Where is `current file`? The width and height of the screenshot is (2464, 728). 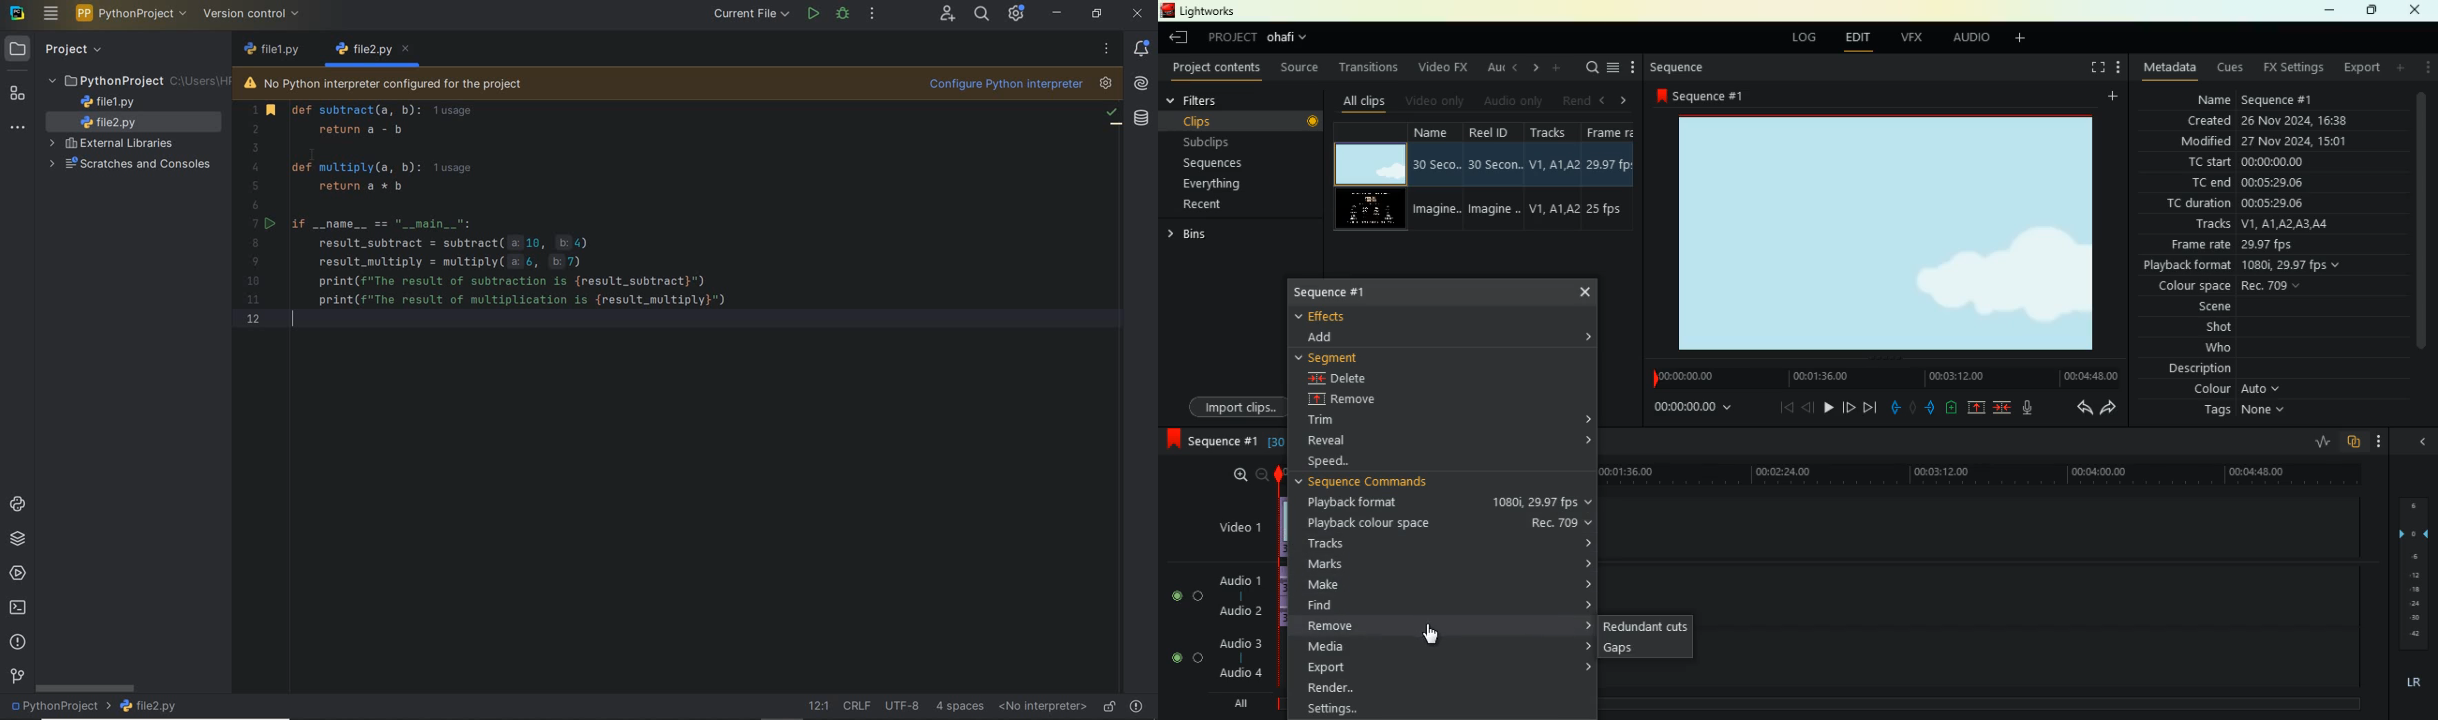 current file is located at coordinates (752, 13).